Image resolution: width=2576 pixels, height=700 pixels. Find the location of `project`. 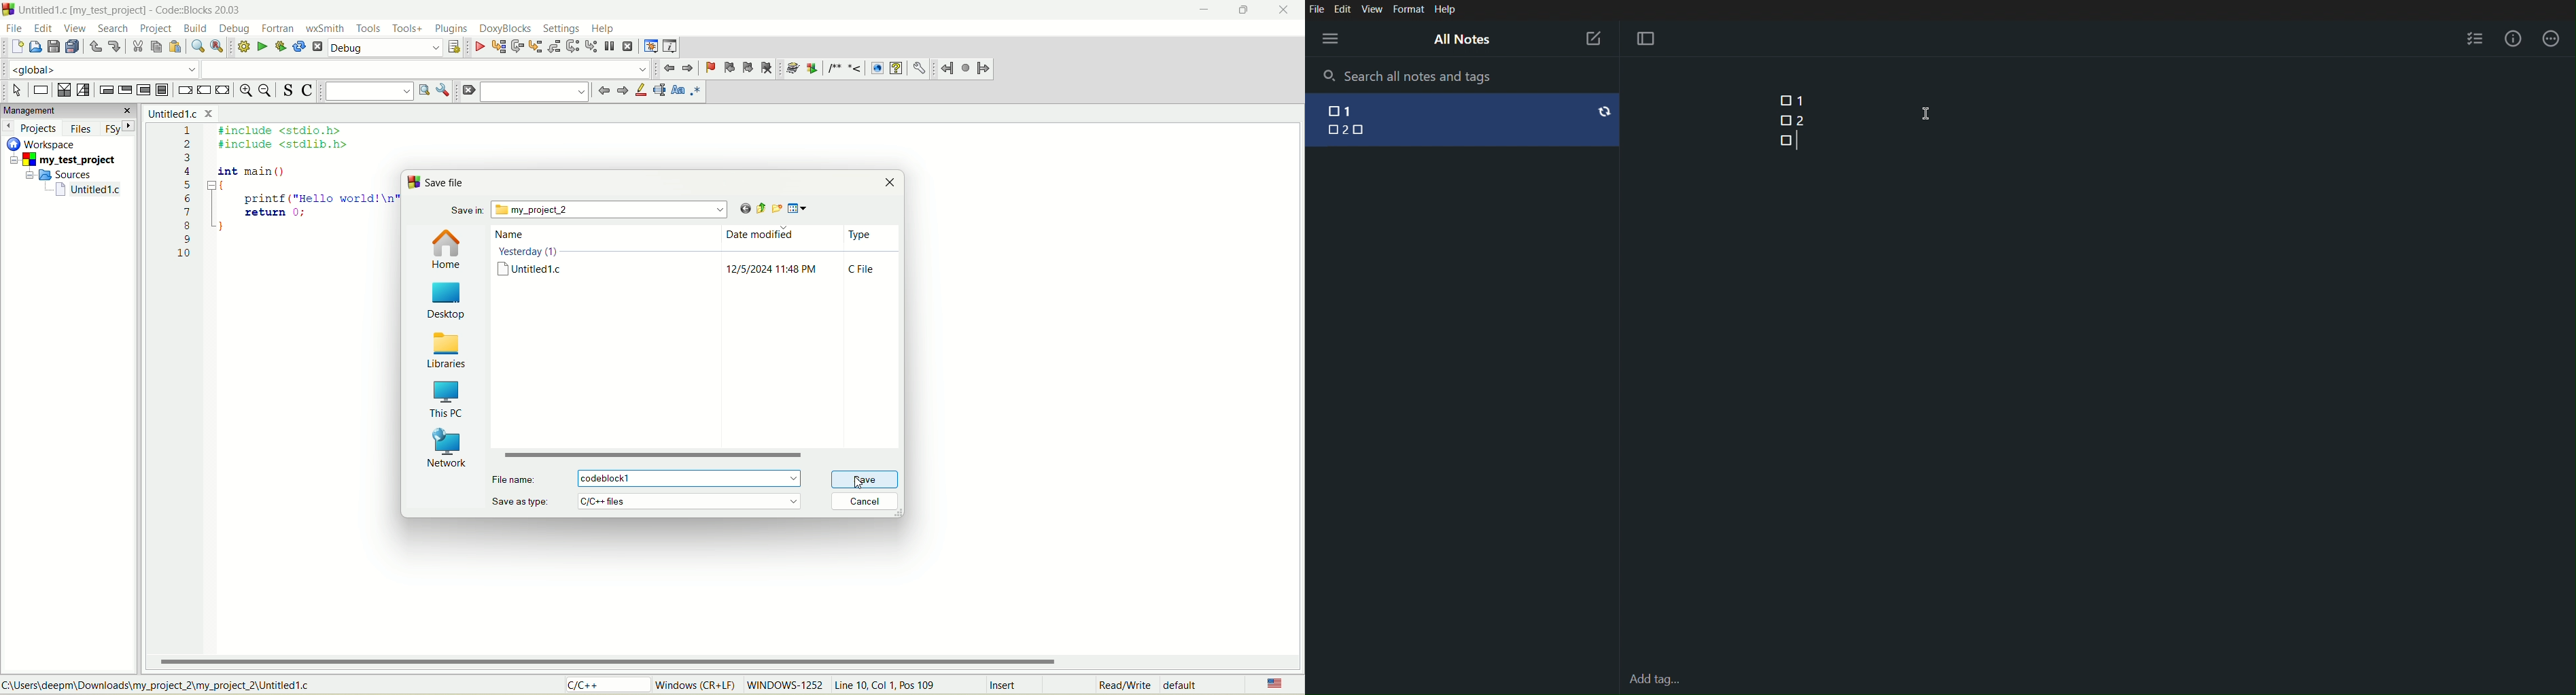

project is located at coordinates (66, 160).